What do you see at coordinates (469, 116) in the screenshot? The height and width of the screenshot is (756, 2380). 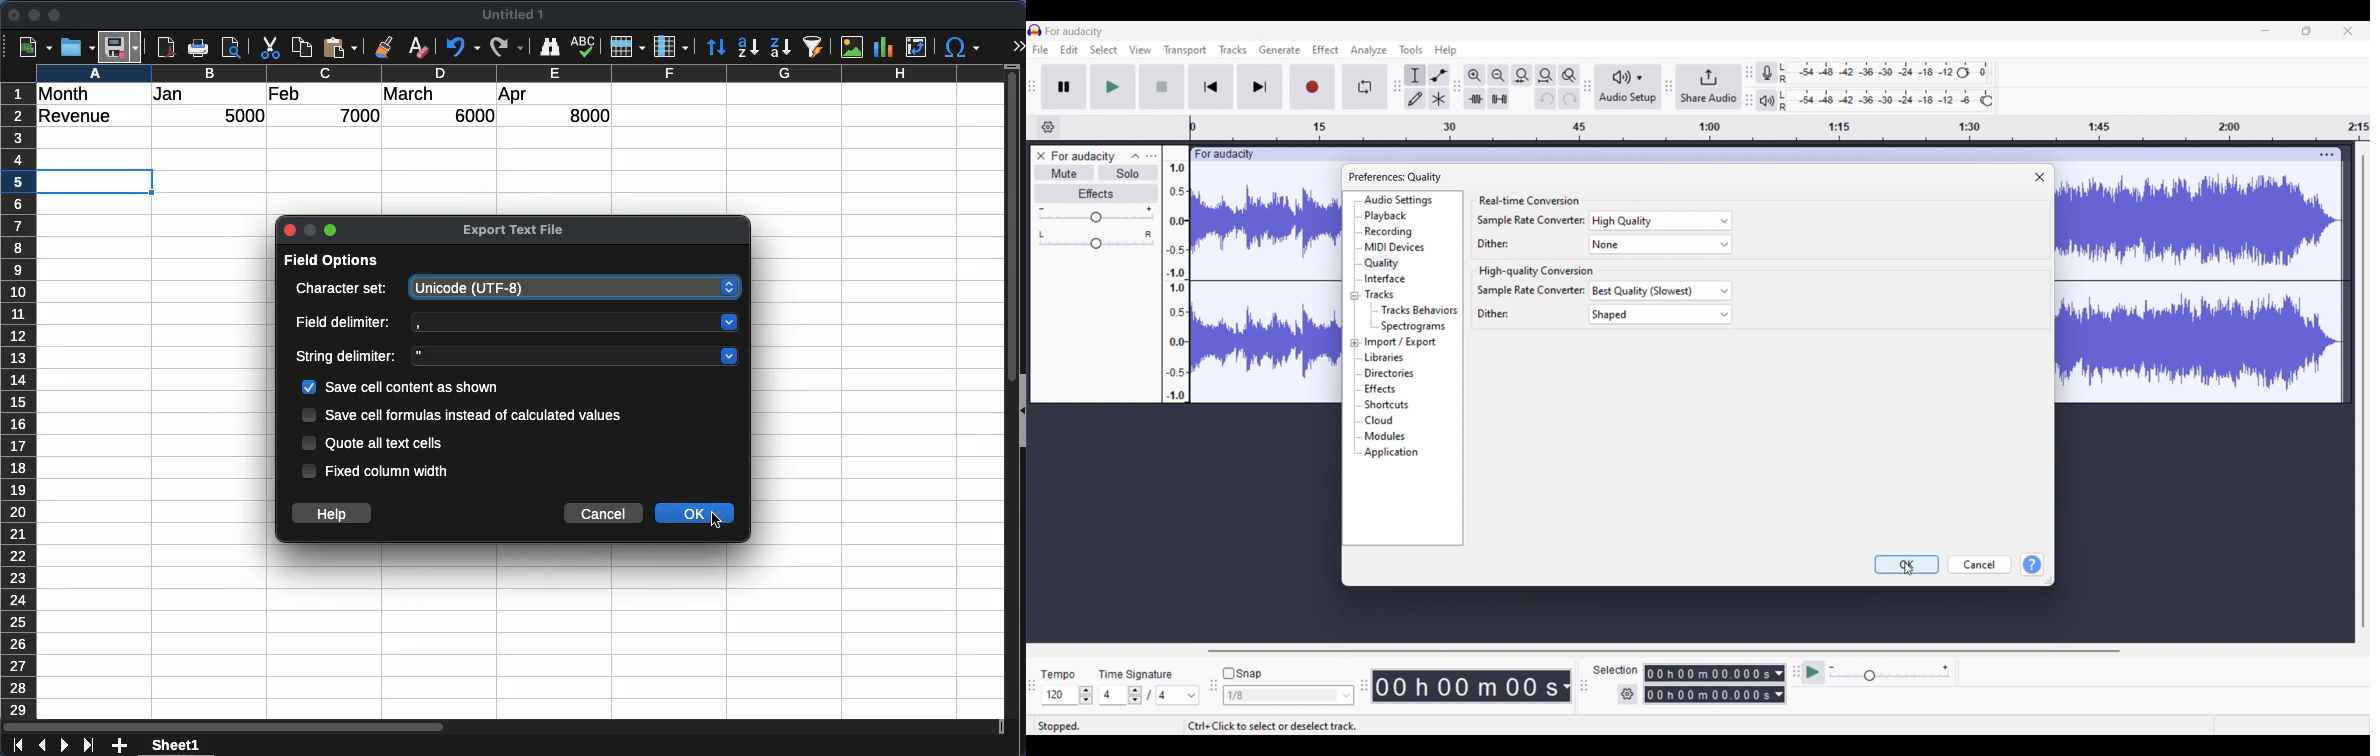 I see `6000` at bounding box center [469, 116].